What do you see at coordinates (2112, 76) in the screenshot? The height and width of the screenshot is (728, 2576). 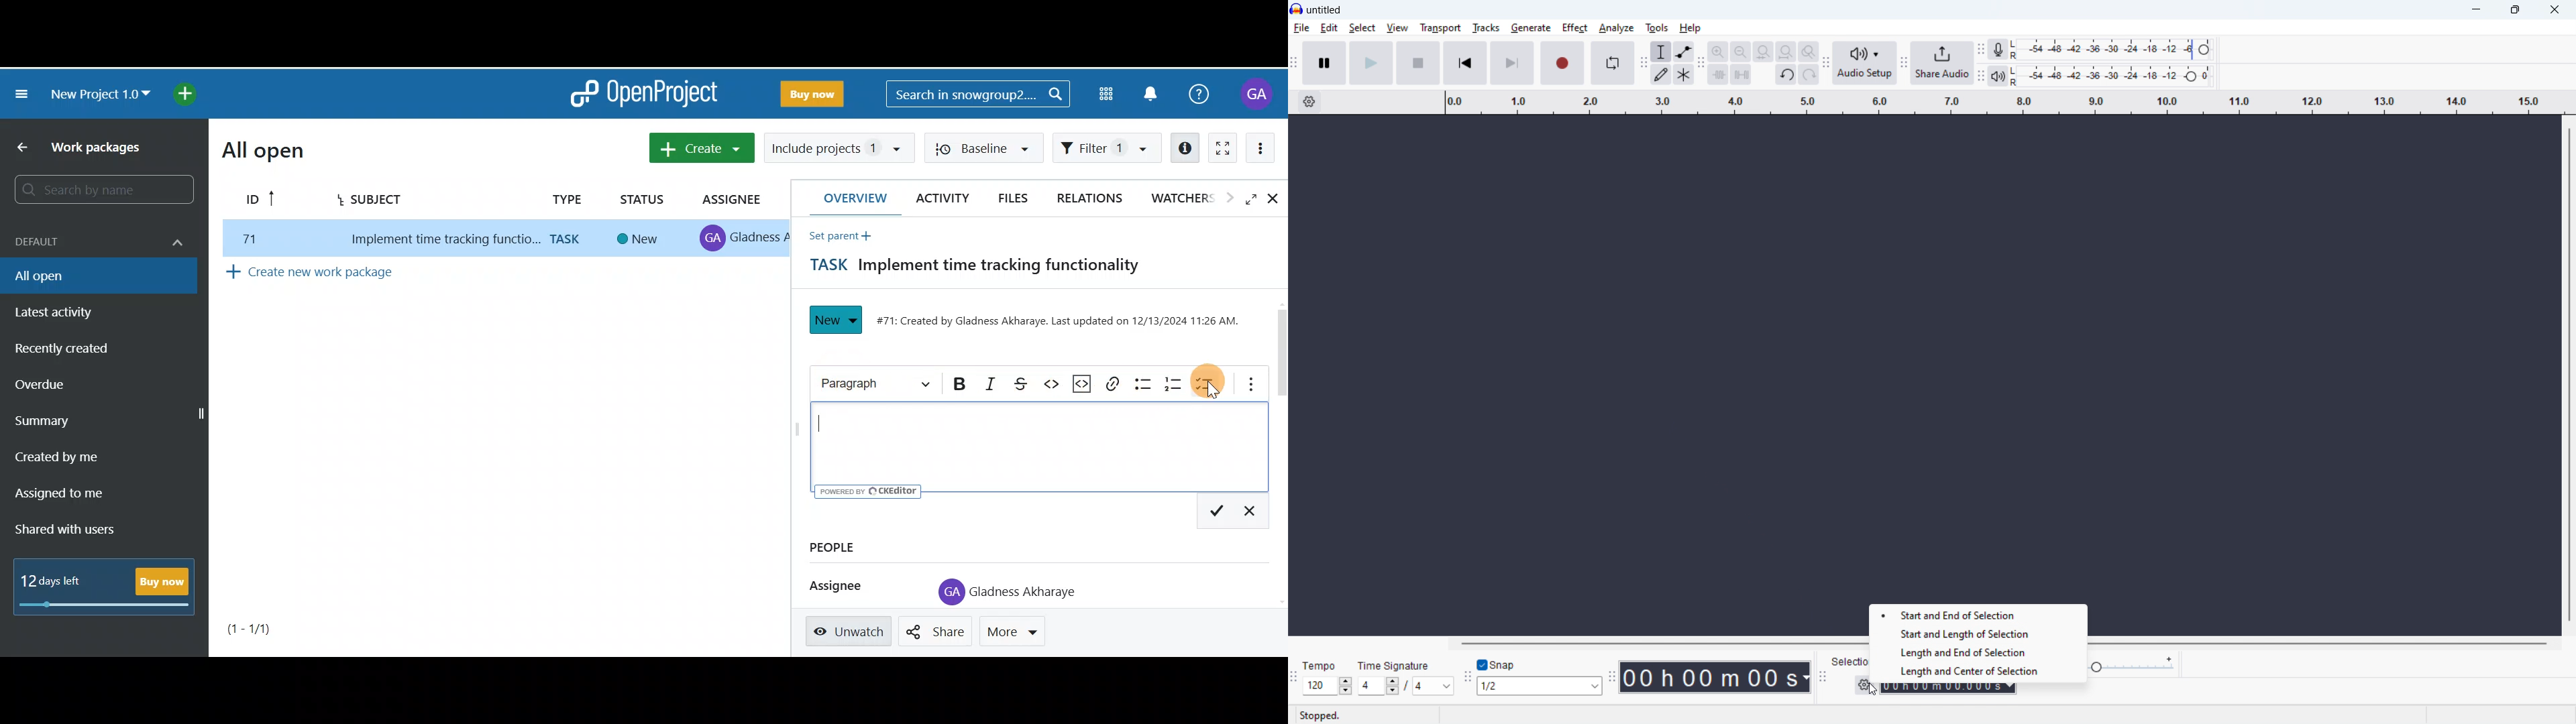 I see `playback level` at bounding box center [2112, 76].